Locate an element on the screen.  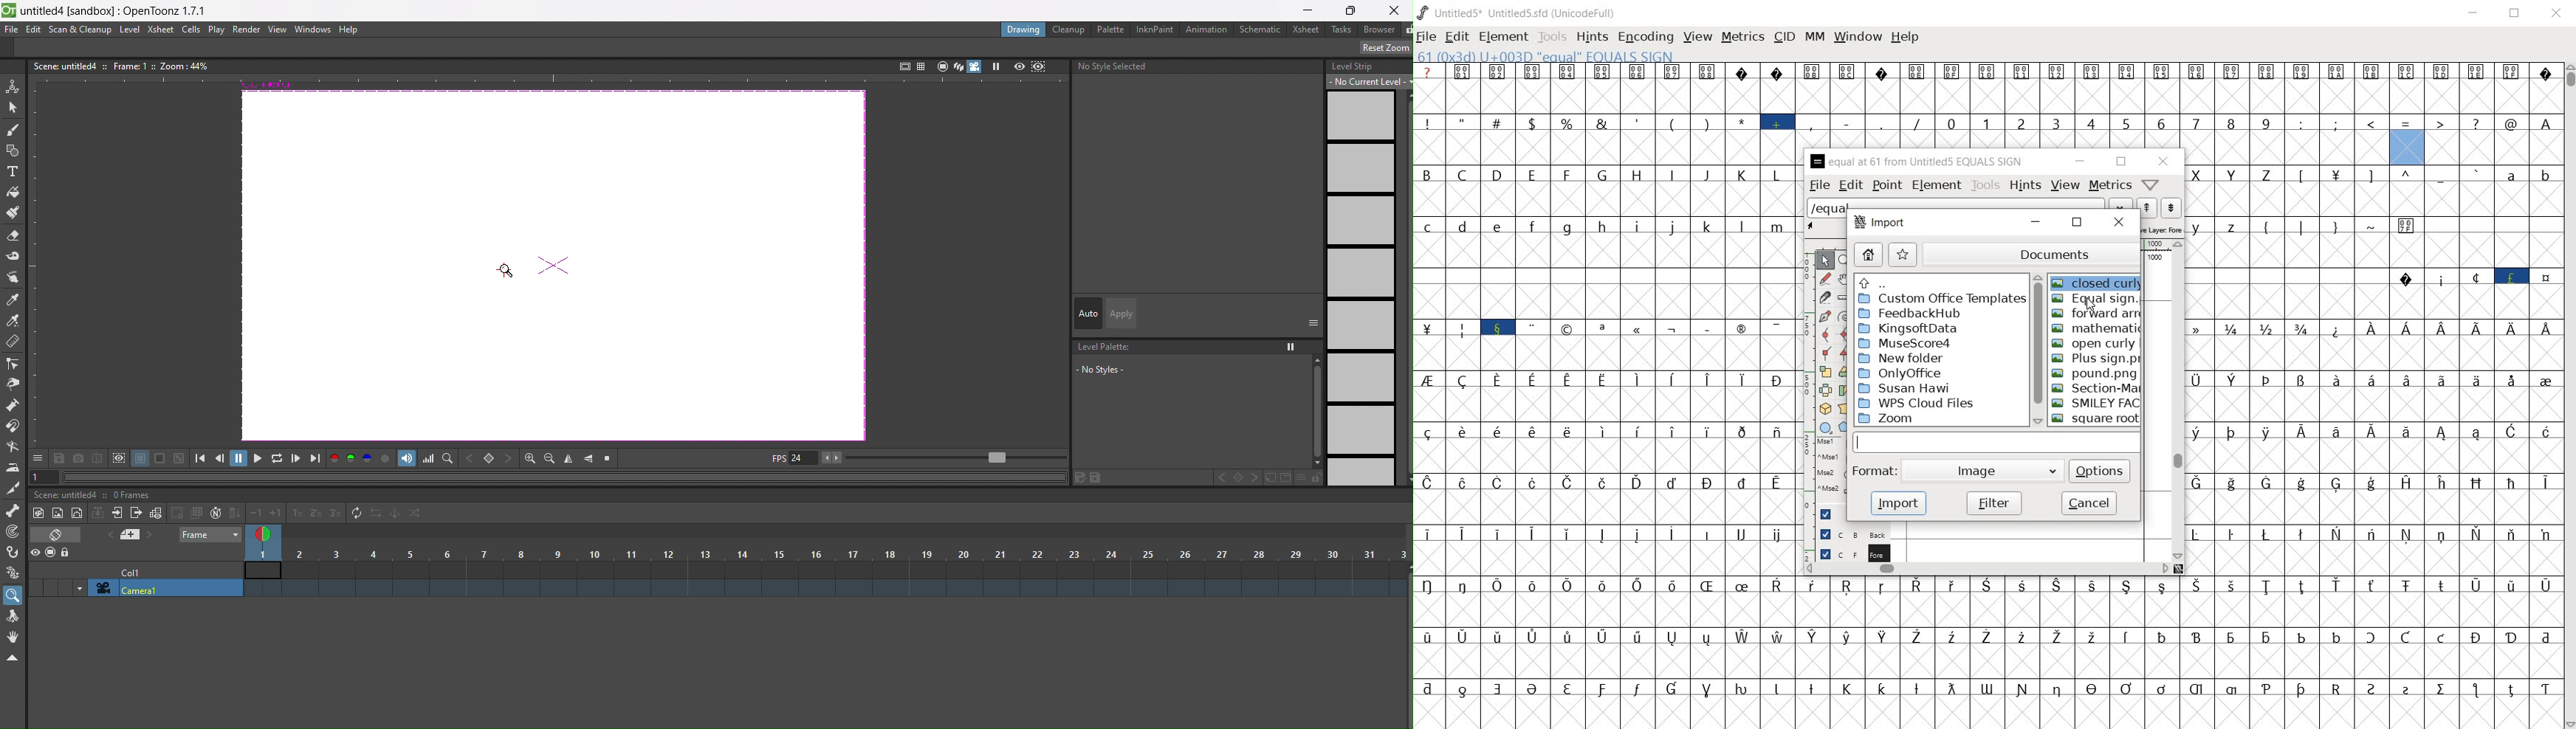
glyphs is located at coordinates (1606, 389).